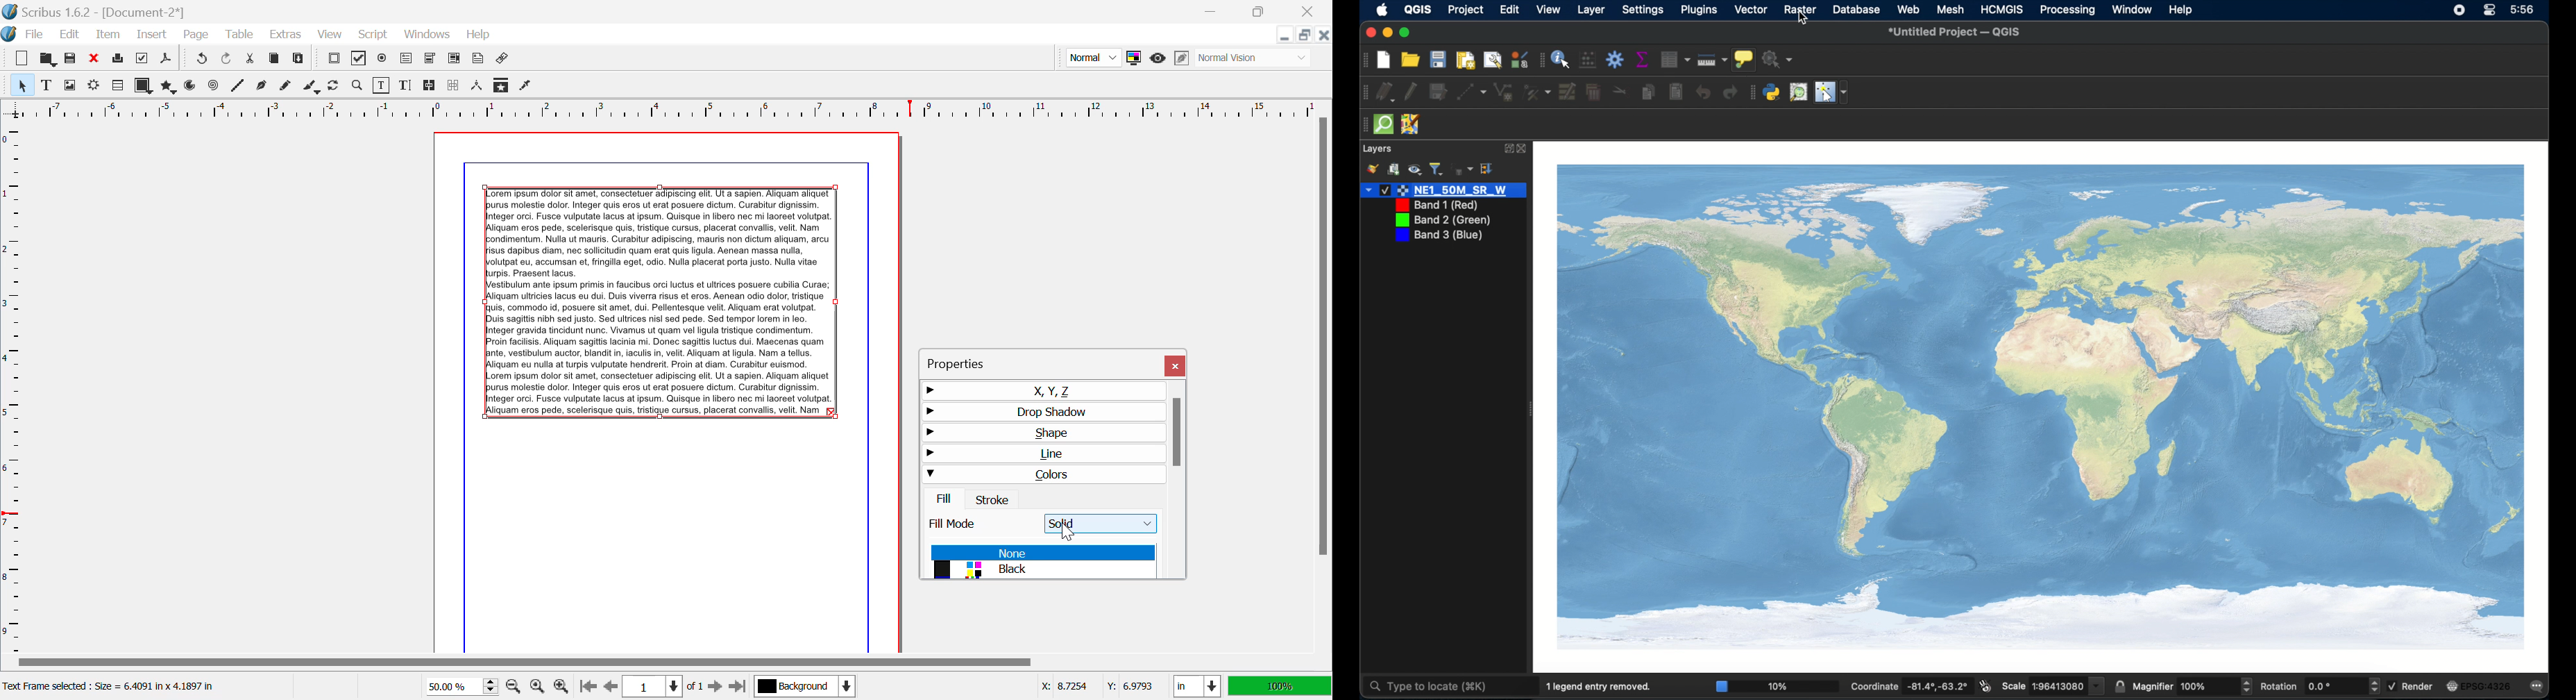 Image resolution: width=2576 pixels, height=700 pixels. Describe the element at coordinates (2313, 686) in the screenshot. I see `rotation` at that location.